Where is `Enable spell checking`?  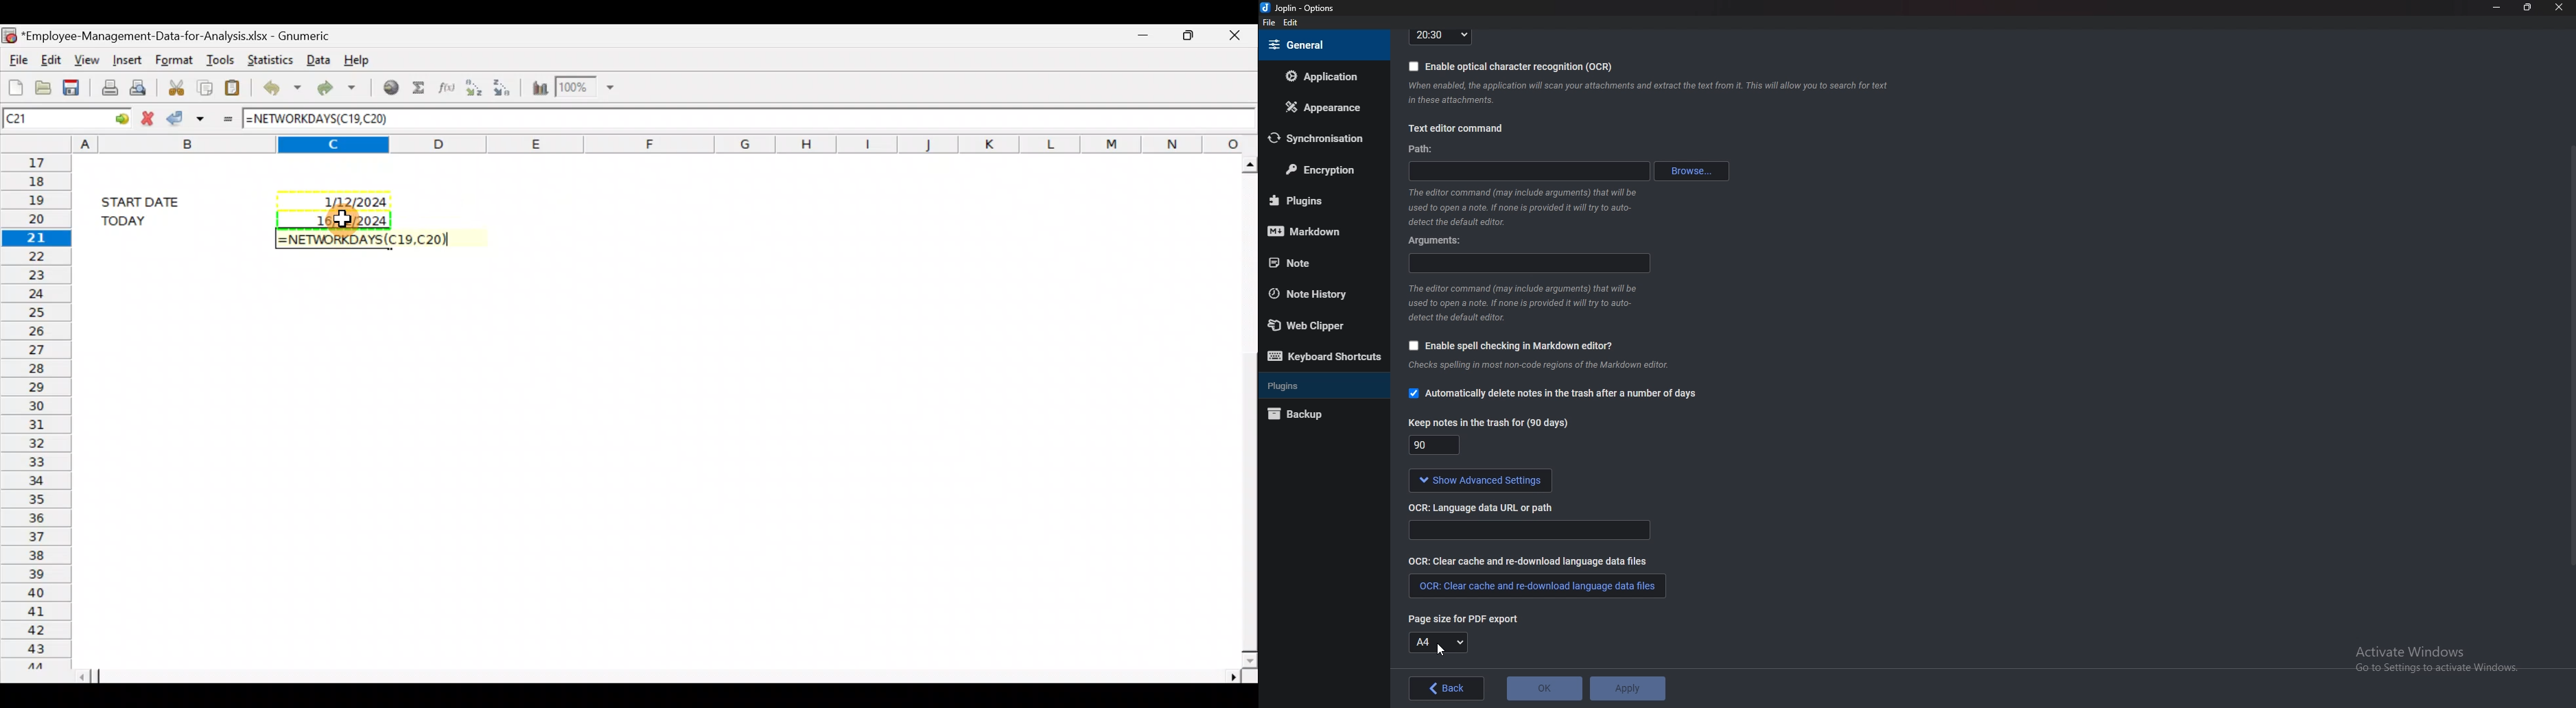 Enable spell checking is located at coordinates (1507, 347).